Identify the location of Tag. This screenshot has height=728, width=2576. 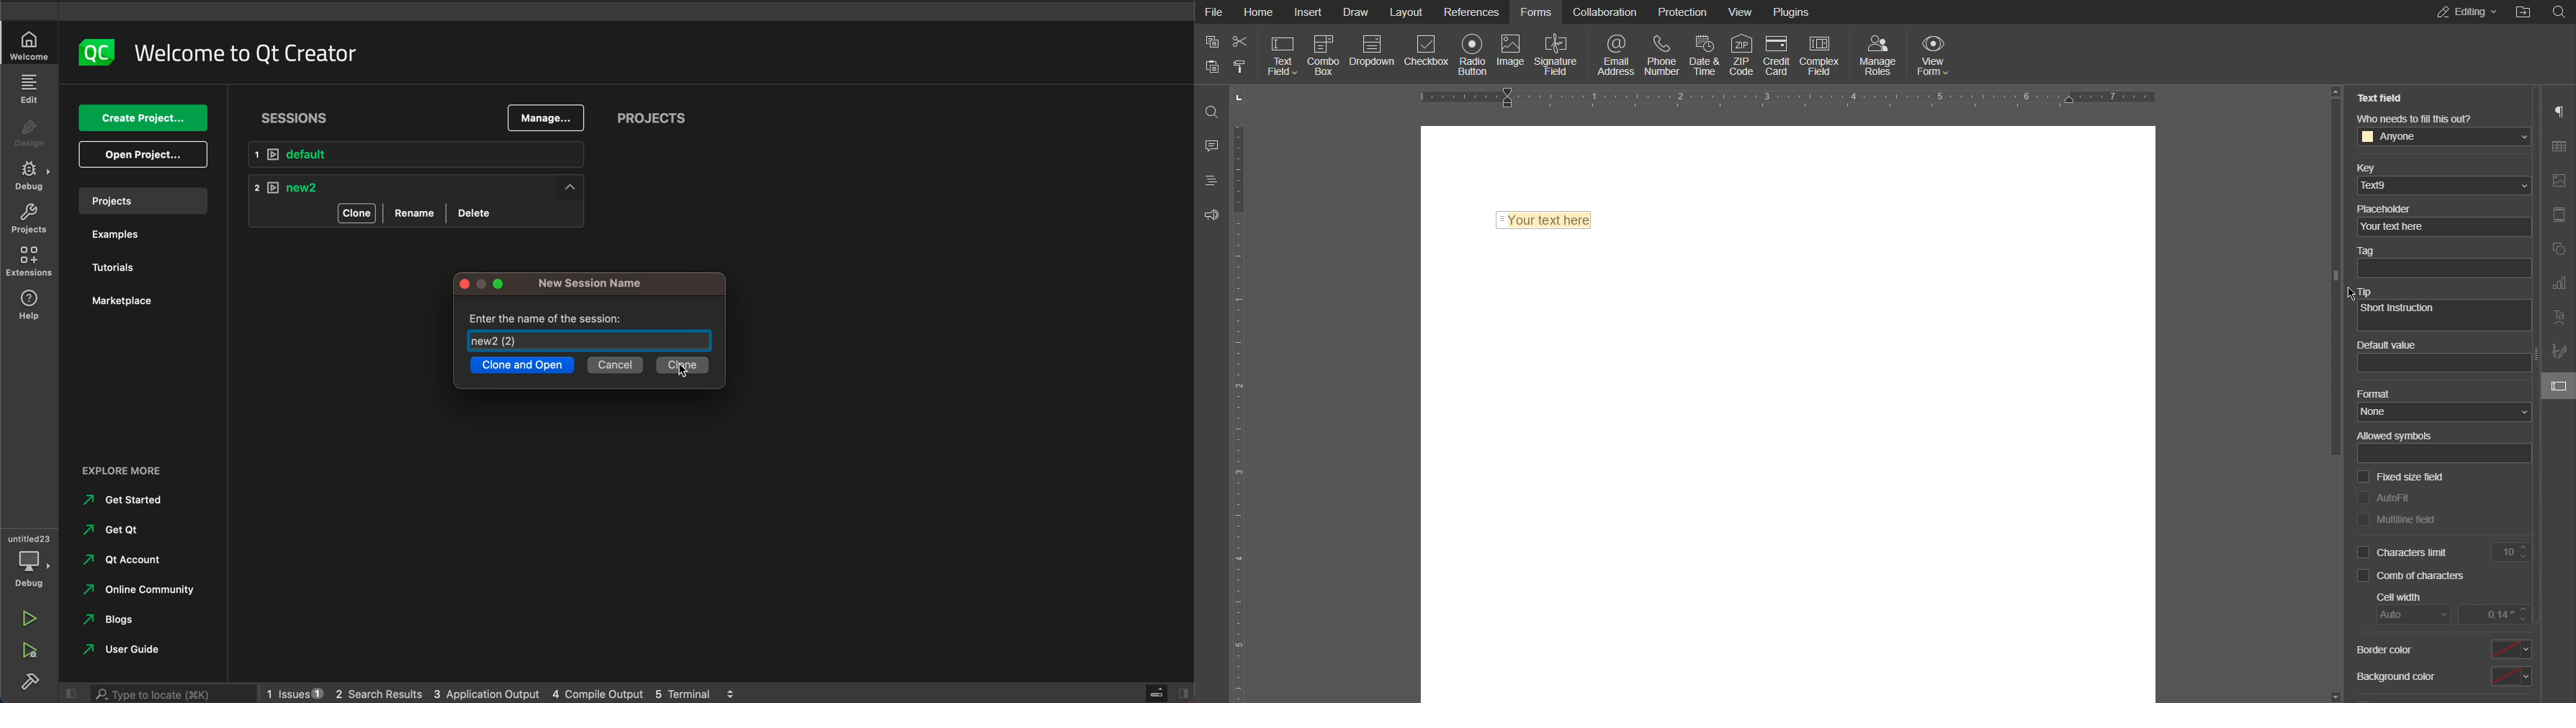
(2378, 251).